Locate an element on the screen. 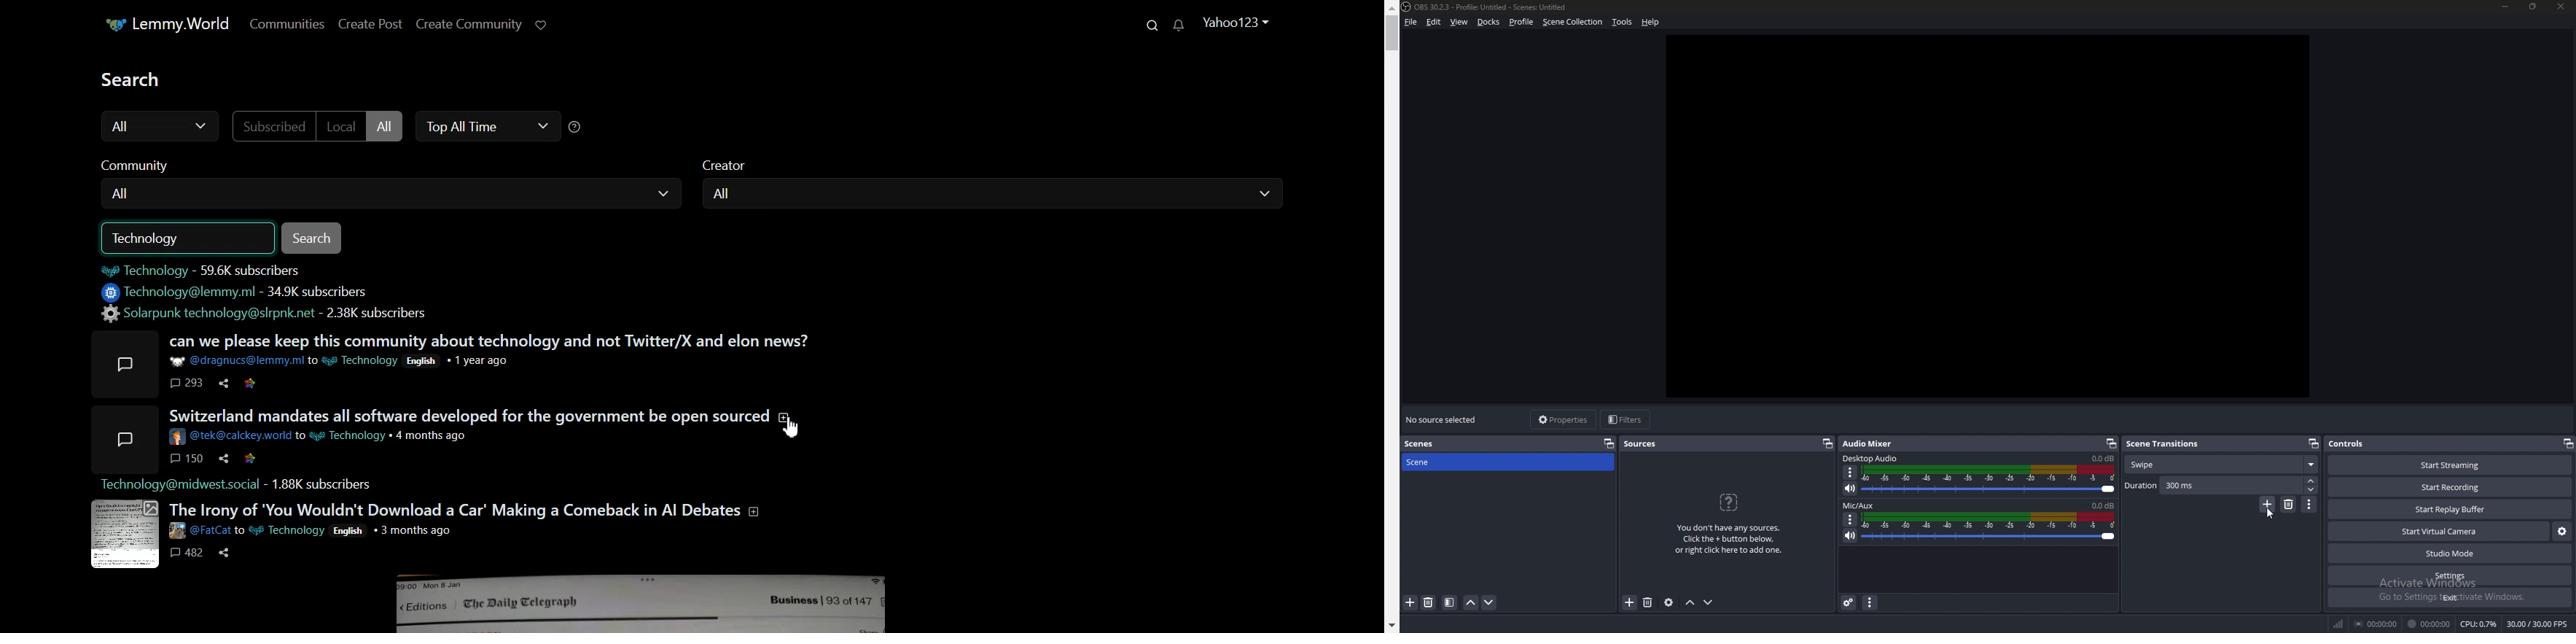 This screenshot has width=2576, height=644. minimize is located at coordinates (2506, 7).